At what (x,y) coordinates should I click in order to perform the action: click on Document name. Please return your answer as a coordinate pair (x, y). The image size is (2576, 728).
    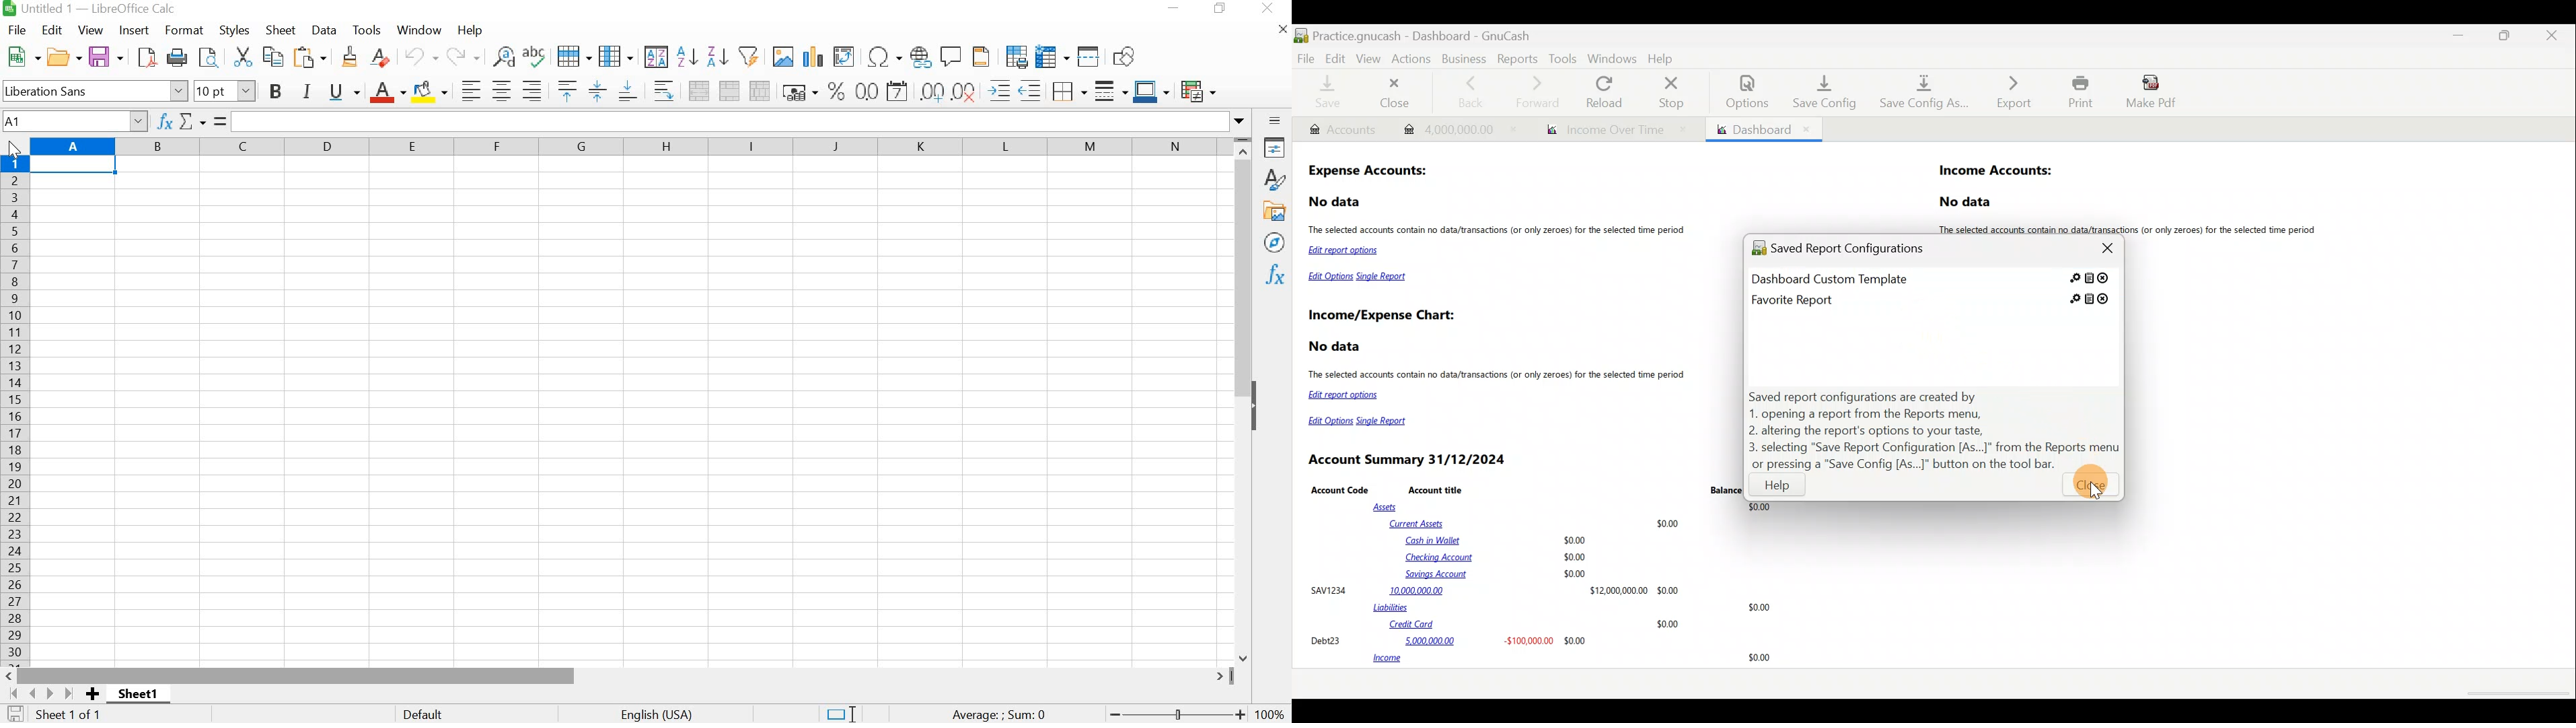
    Looking at the image, I should click on (1441, 32).